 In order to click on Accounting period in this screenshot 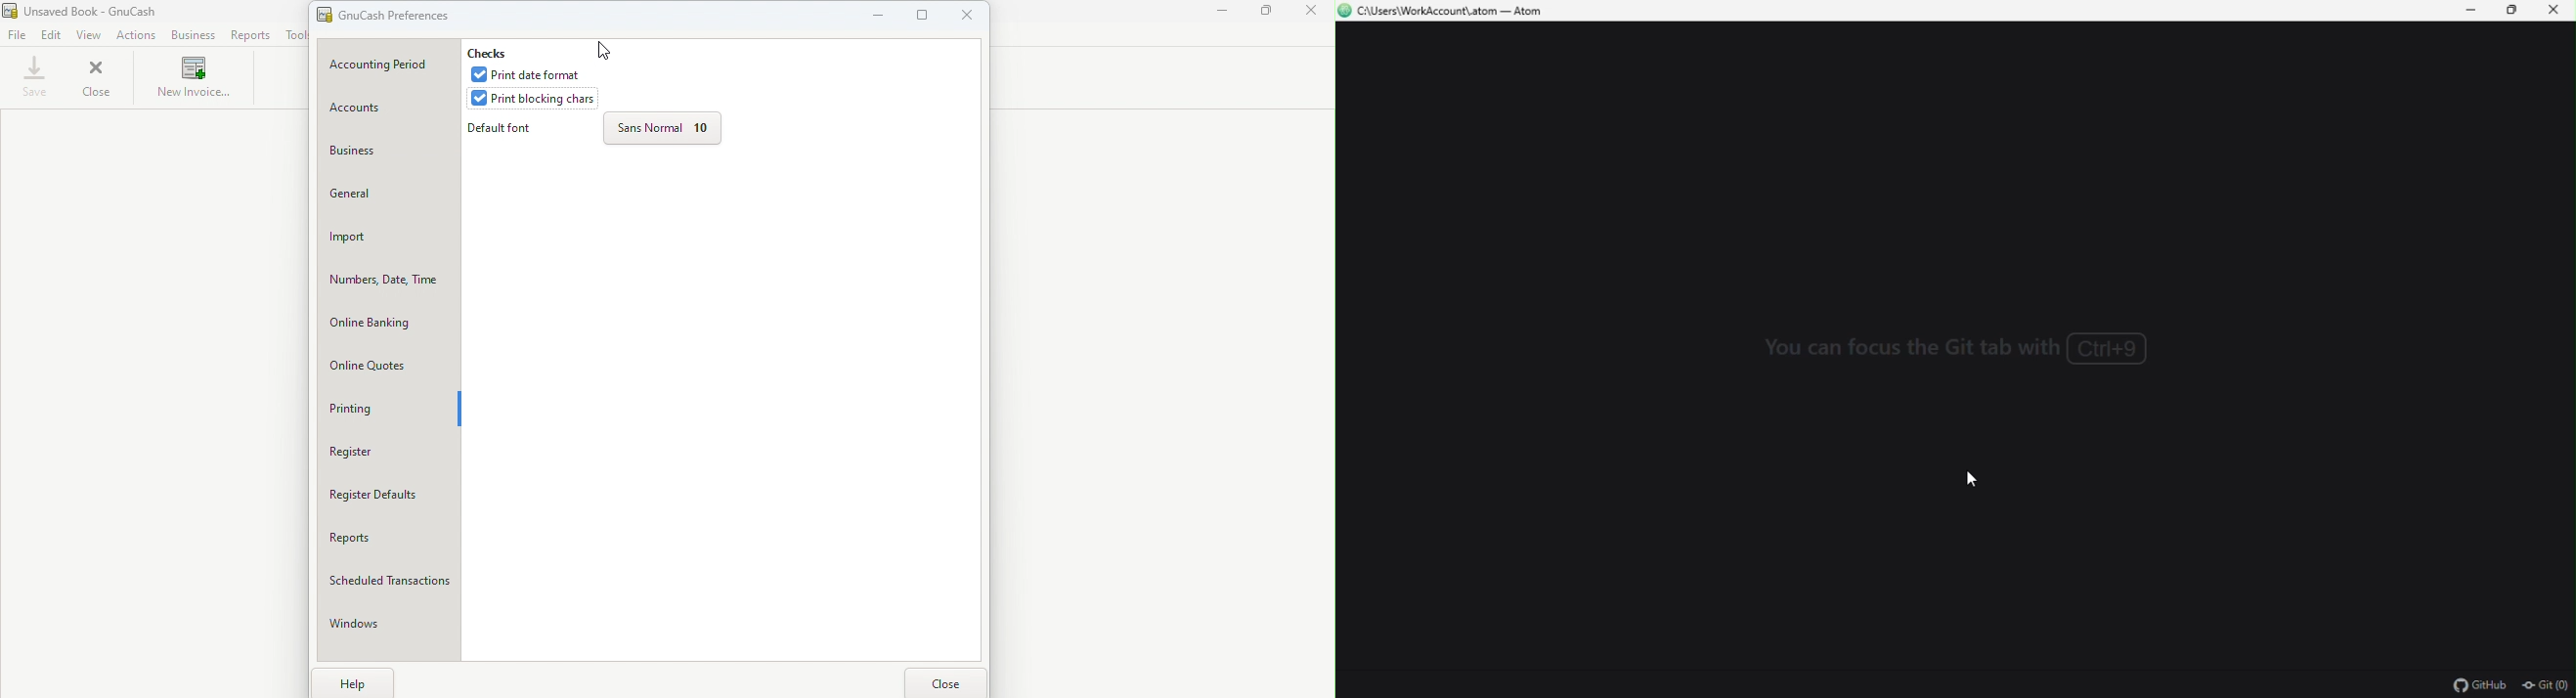, I will do `click(387, 65)`.